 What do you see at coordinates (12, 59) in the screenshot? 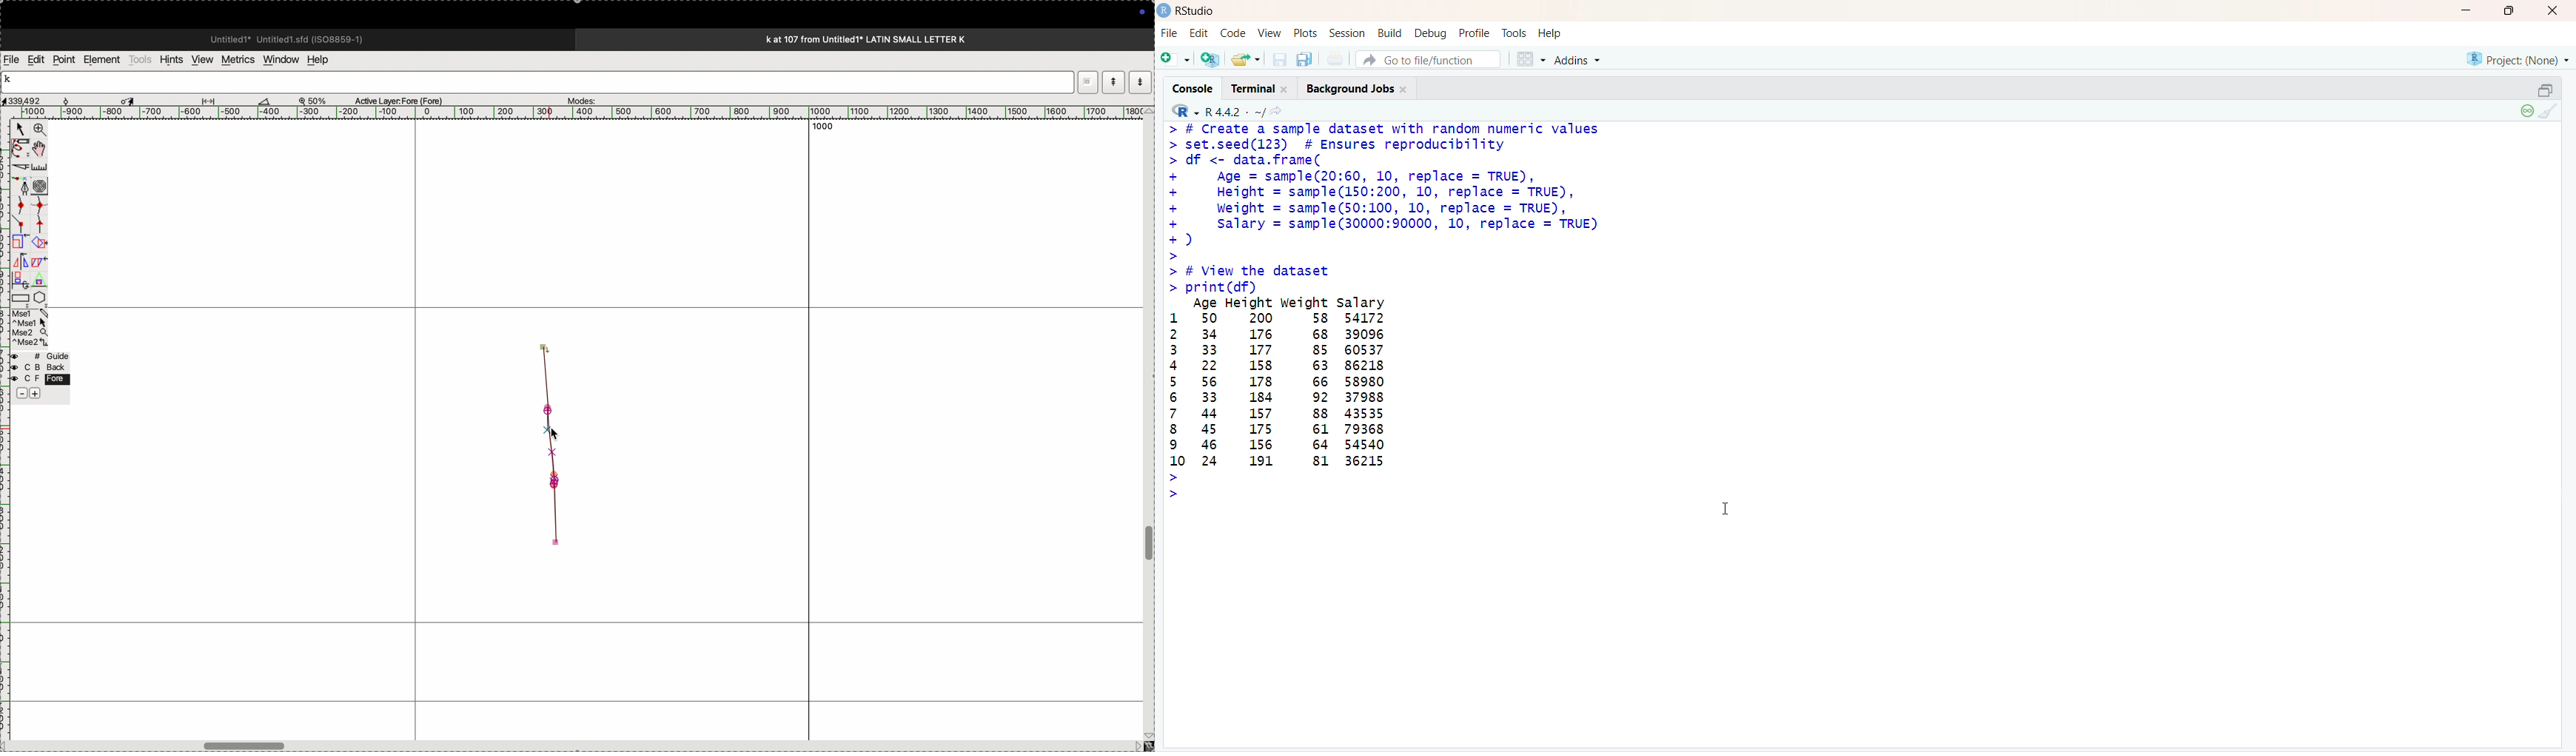
I see `file` at bounding box center [12, 59].